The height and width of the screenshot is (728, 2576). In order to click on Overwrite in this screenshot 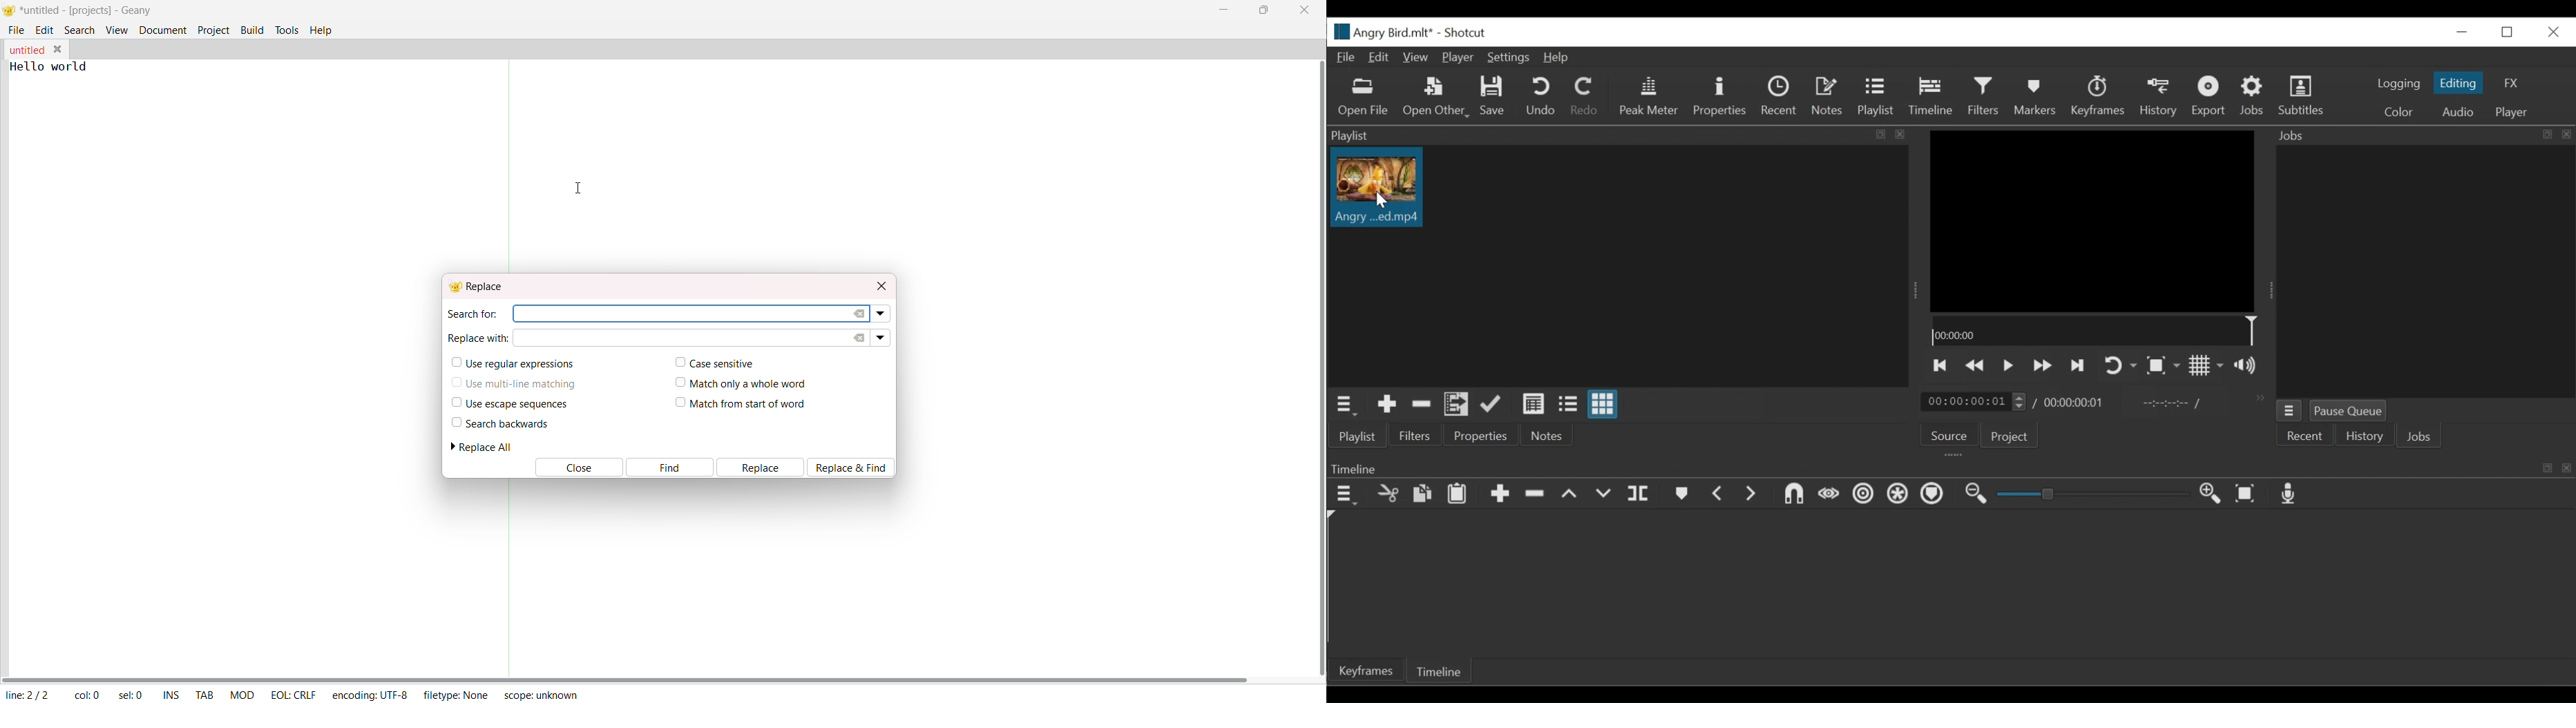, I will do `click(1602, 494)`.